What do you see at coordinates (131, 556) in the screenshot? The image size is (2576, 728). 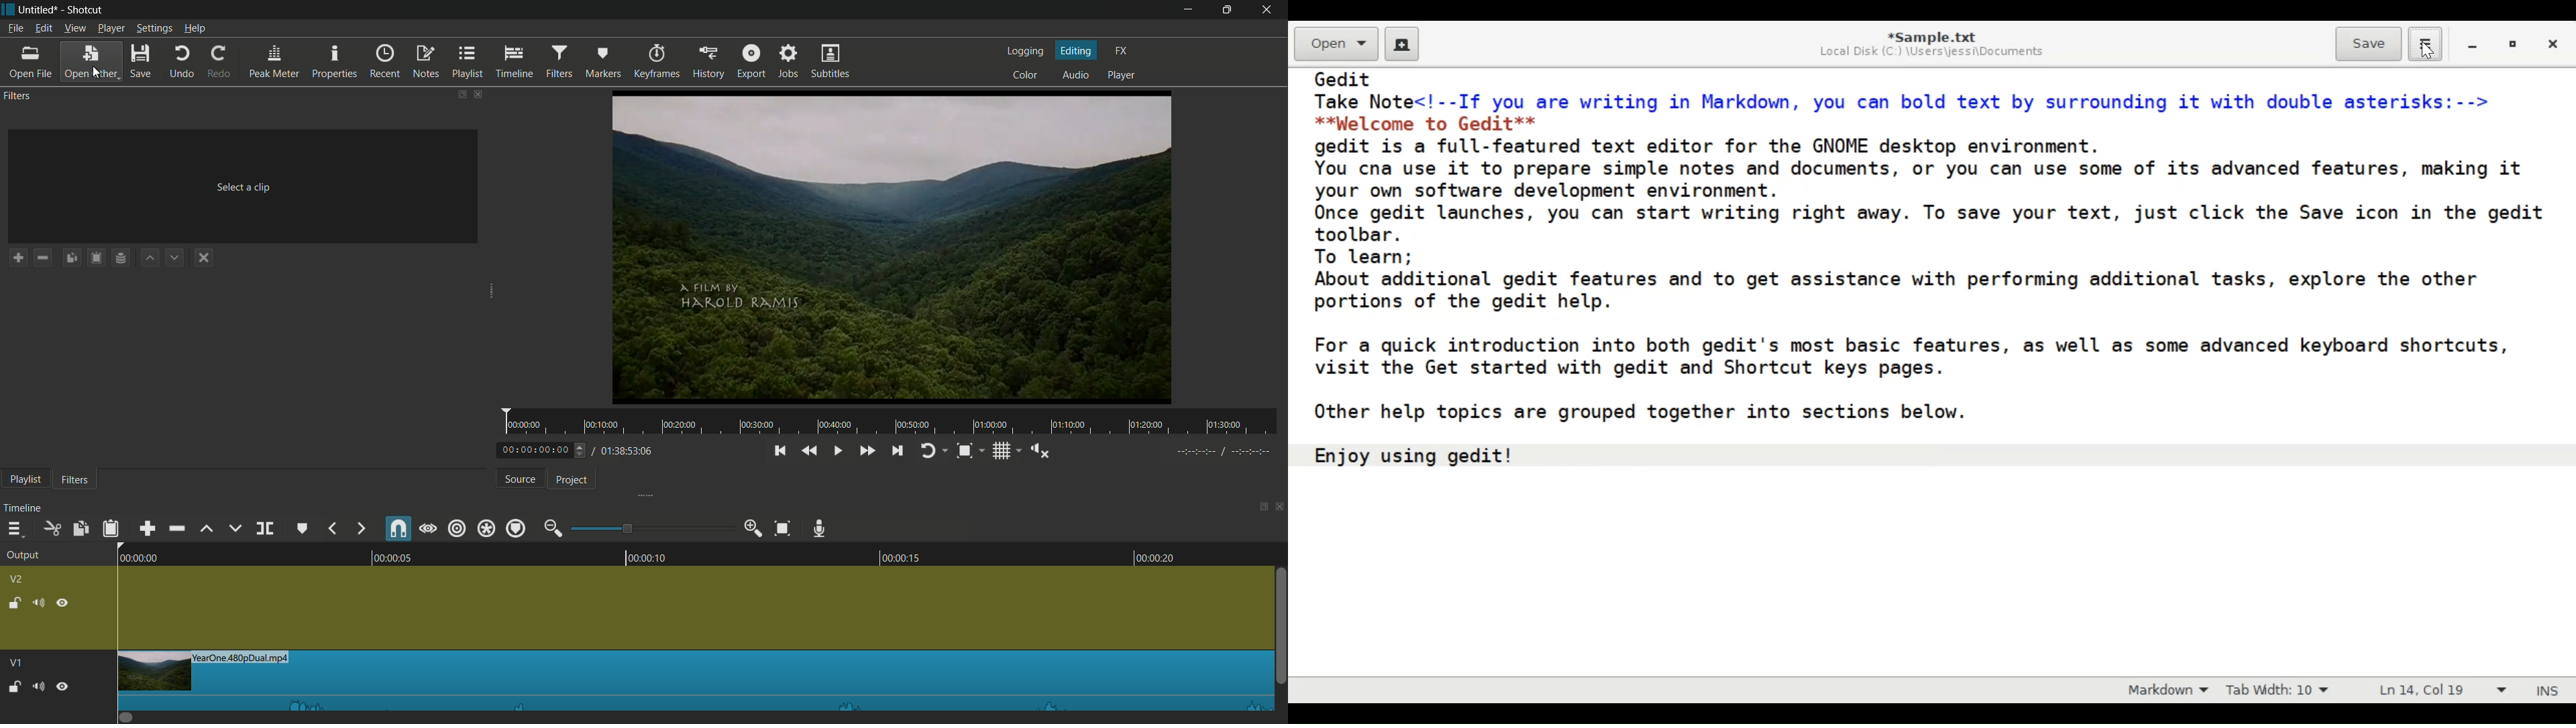 I see `00:00:00` at bounding box center [131, 556].